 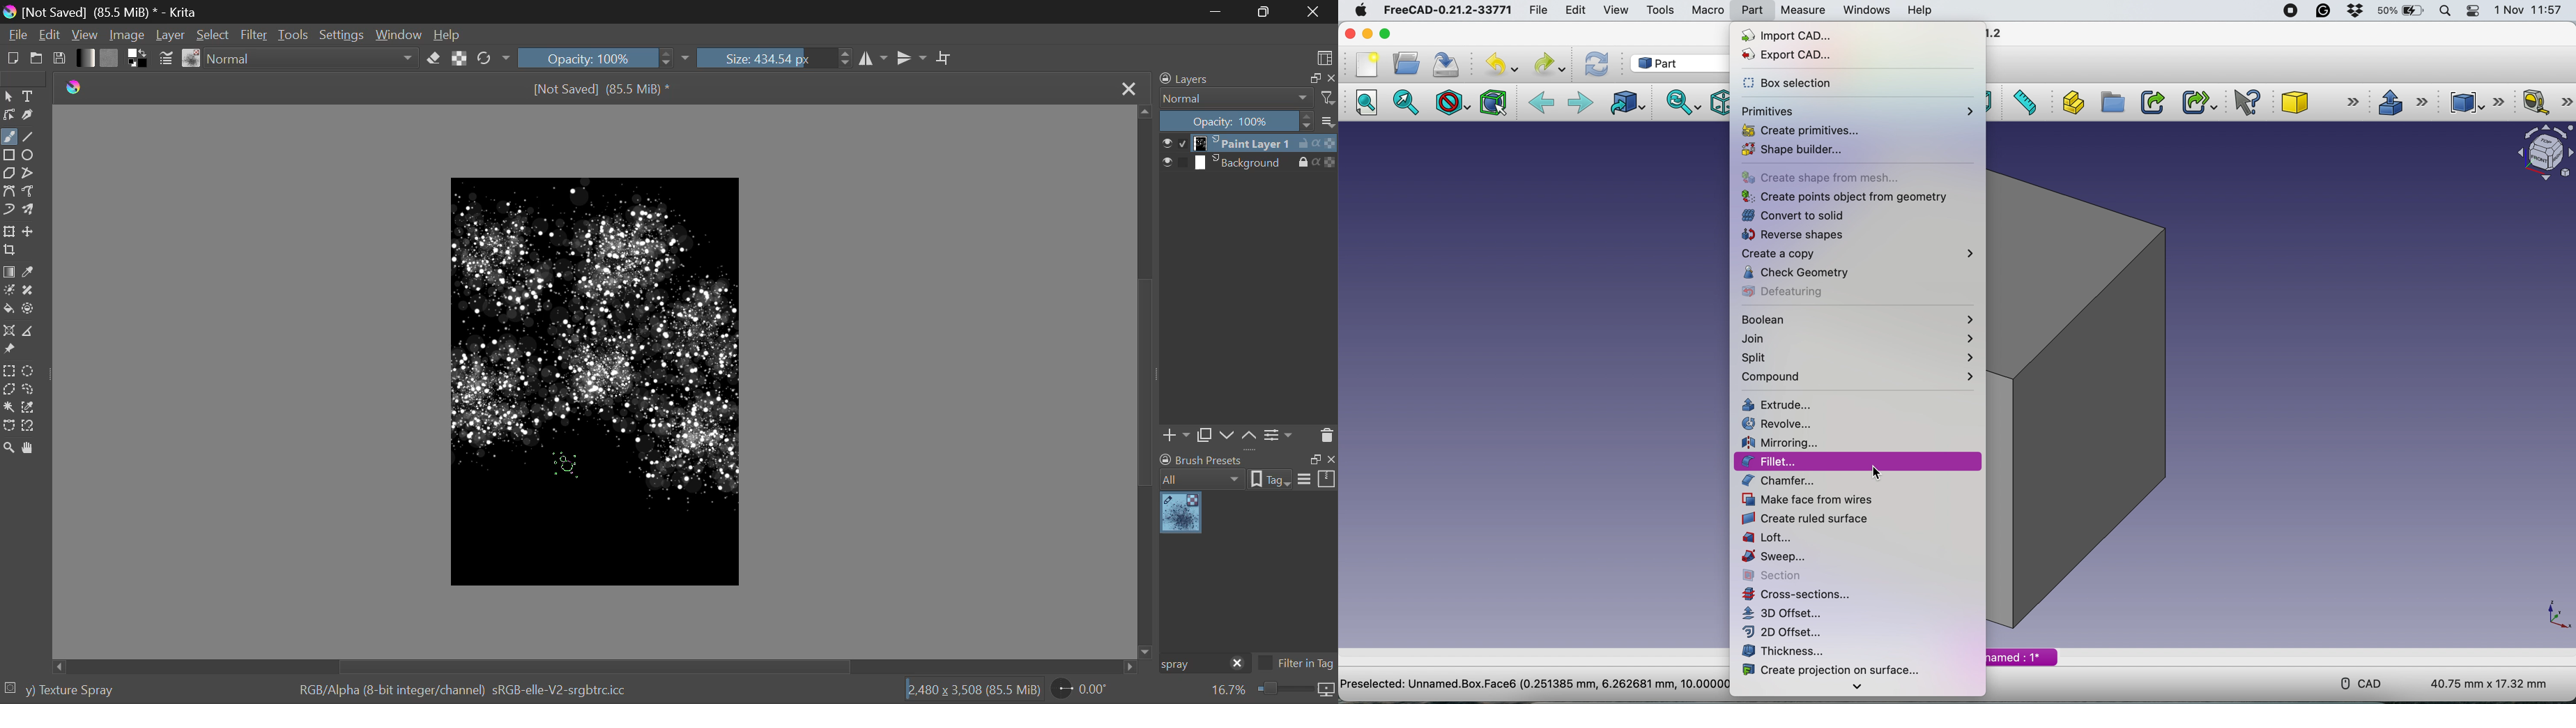 I want to click on tag, so click(x=1271, y=481).